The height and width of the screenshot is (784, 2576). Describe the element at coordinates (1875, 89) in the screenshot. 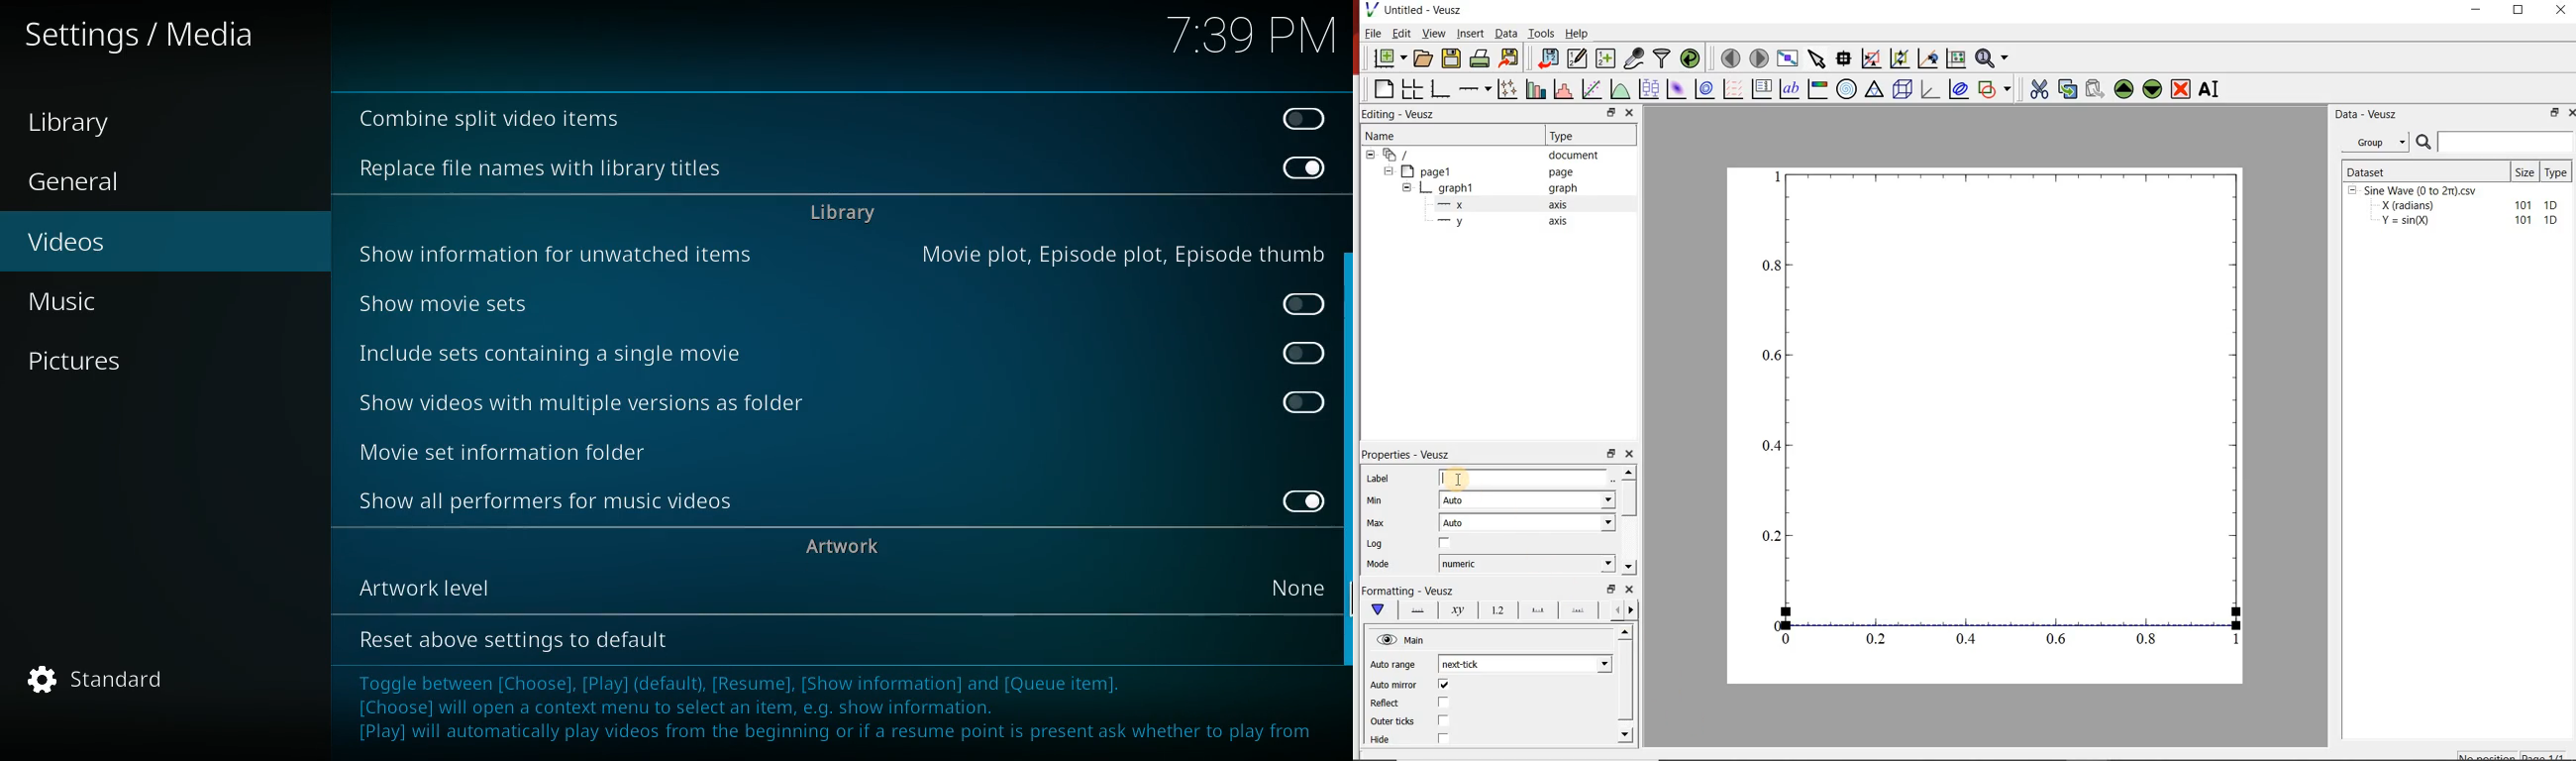

I see `Ternary Graph` at that location.